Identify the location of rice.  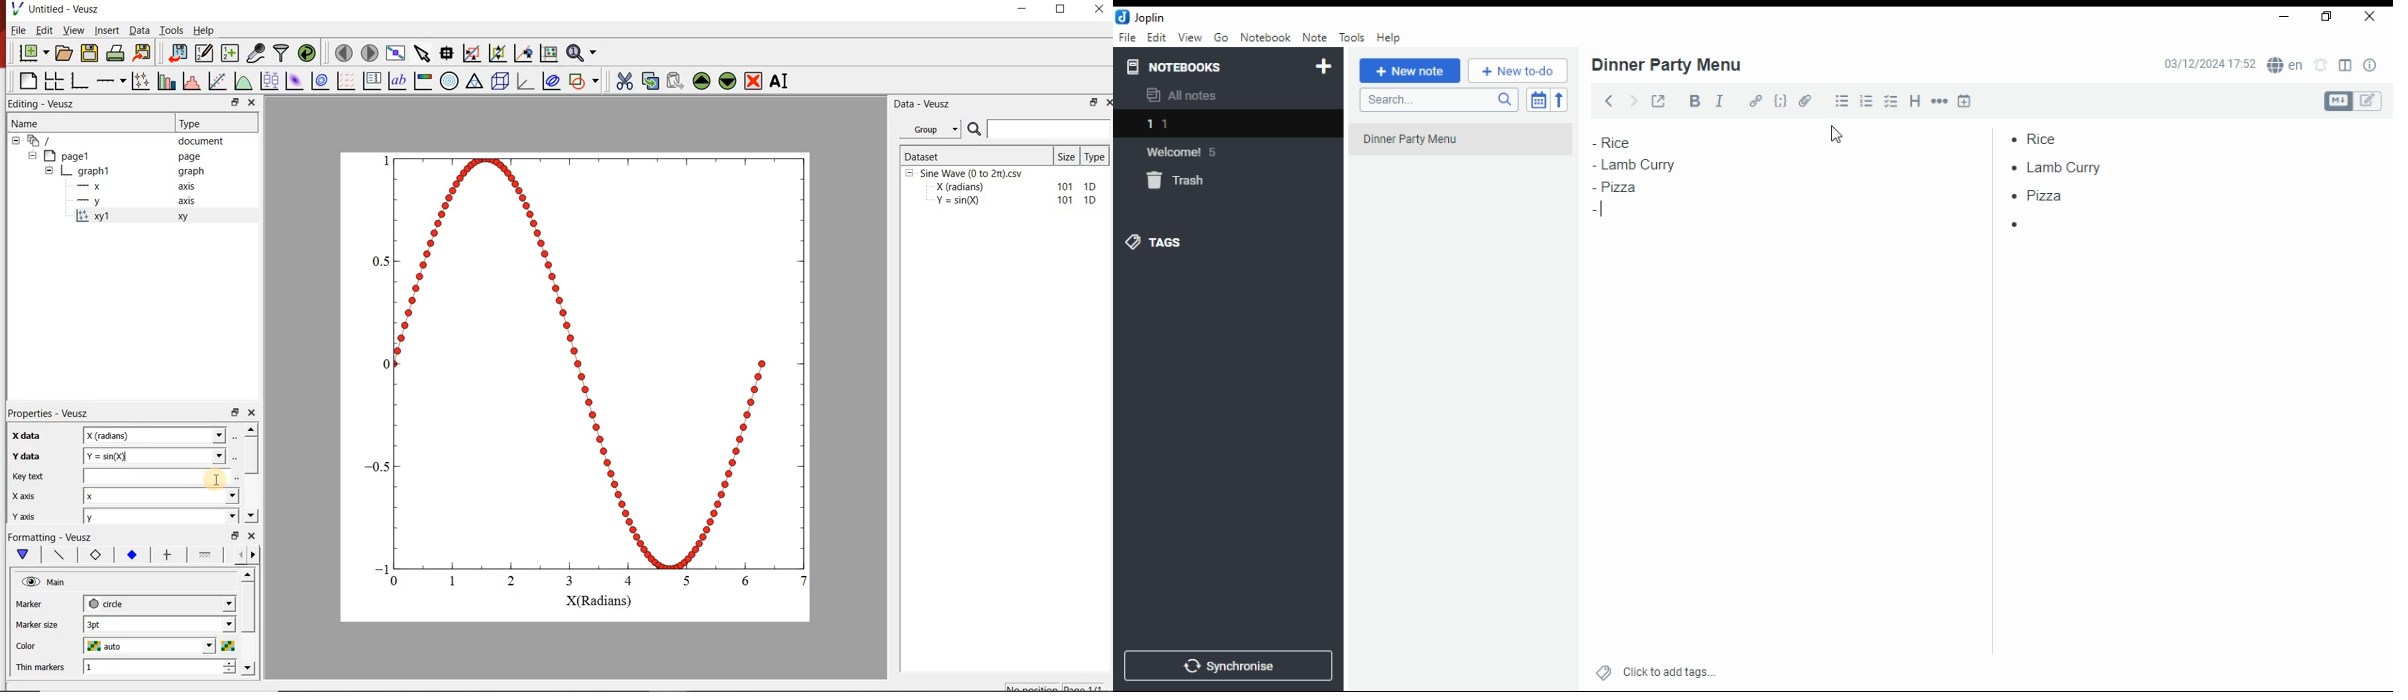
(1625, 142).